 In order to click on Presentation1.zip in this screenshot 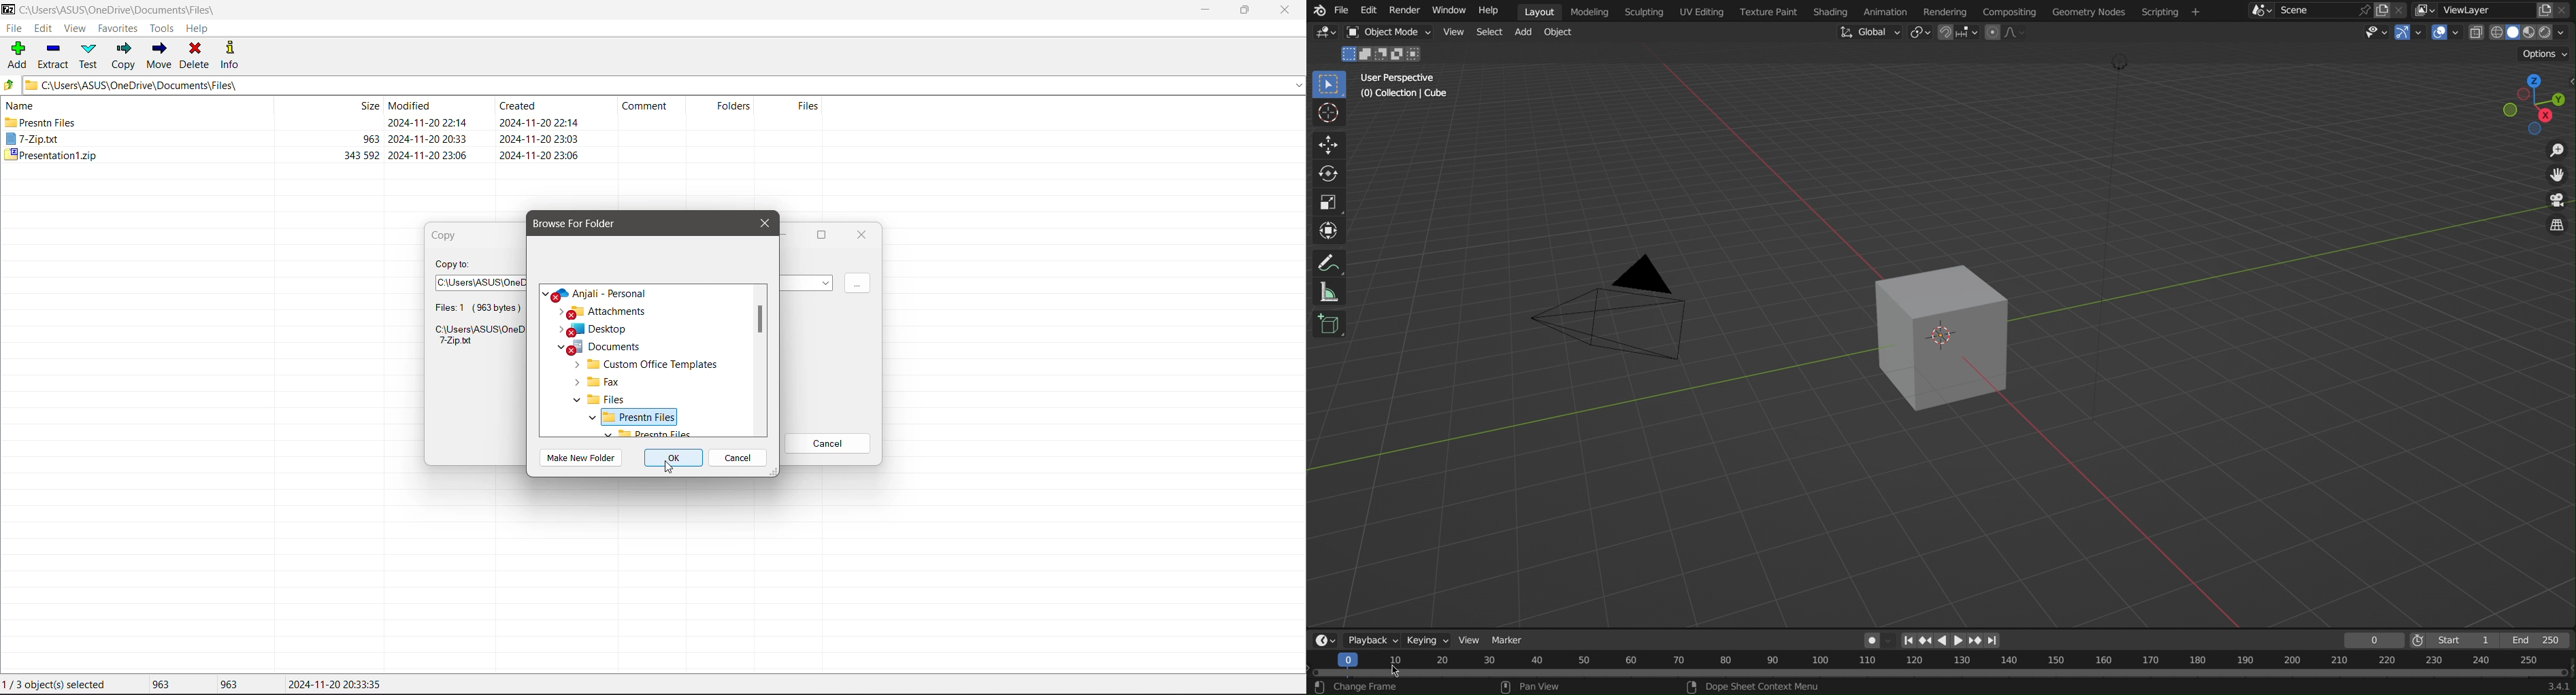, I will do `click(50, 156)`.